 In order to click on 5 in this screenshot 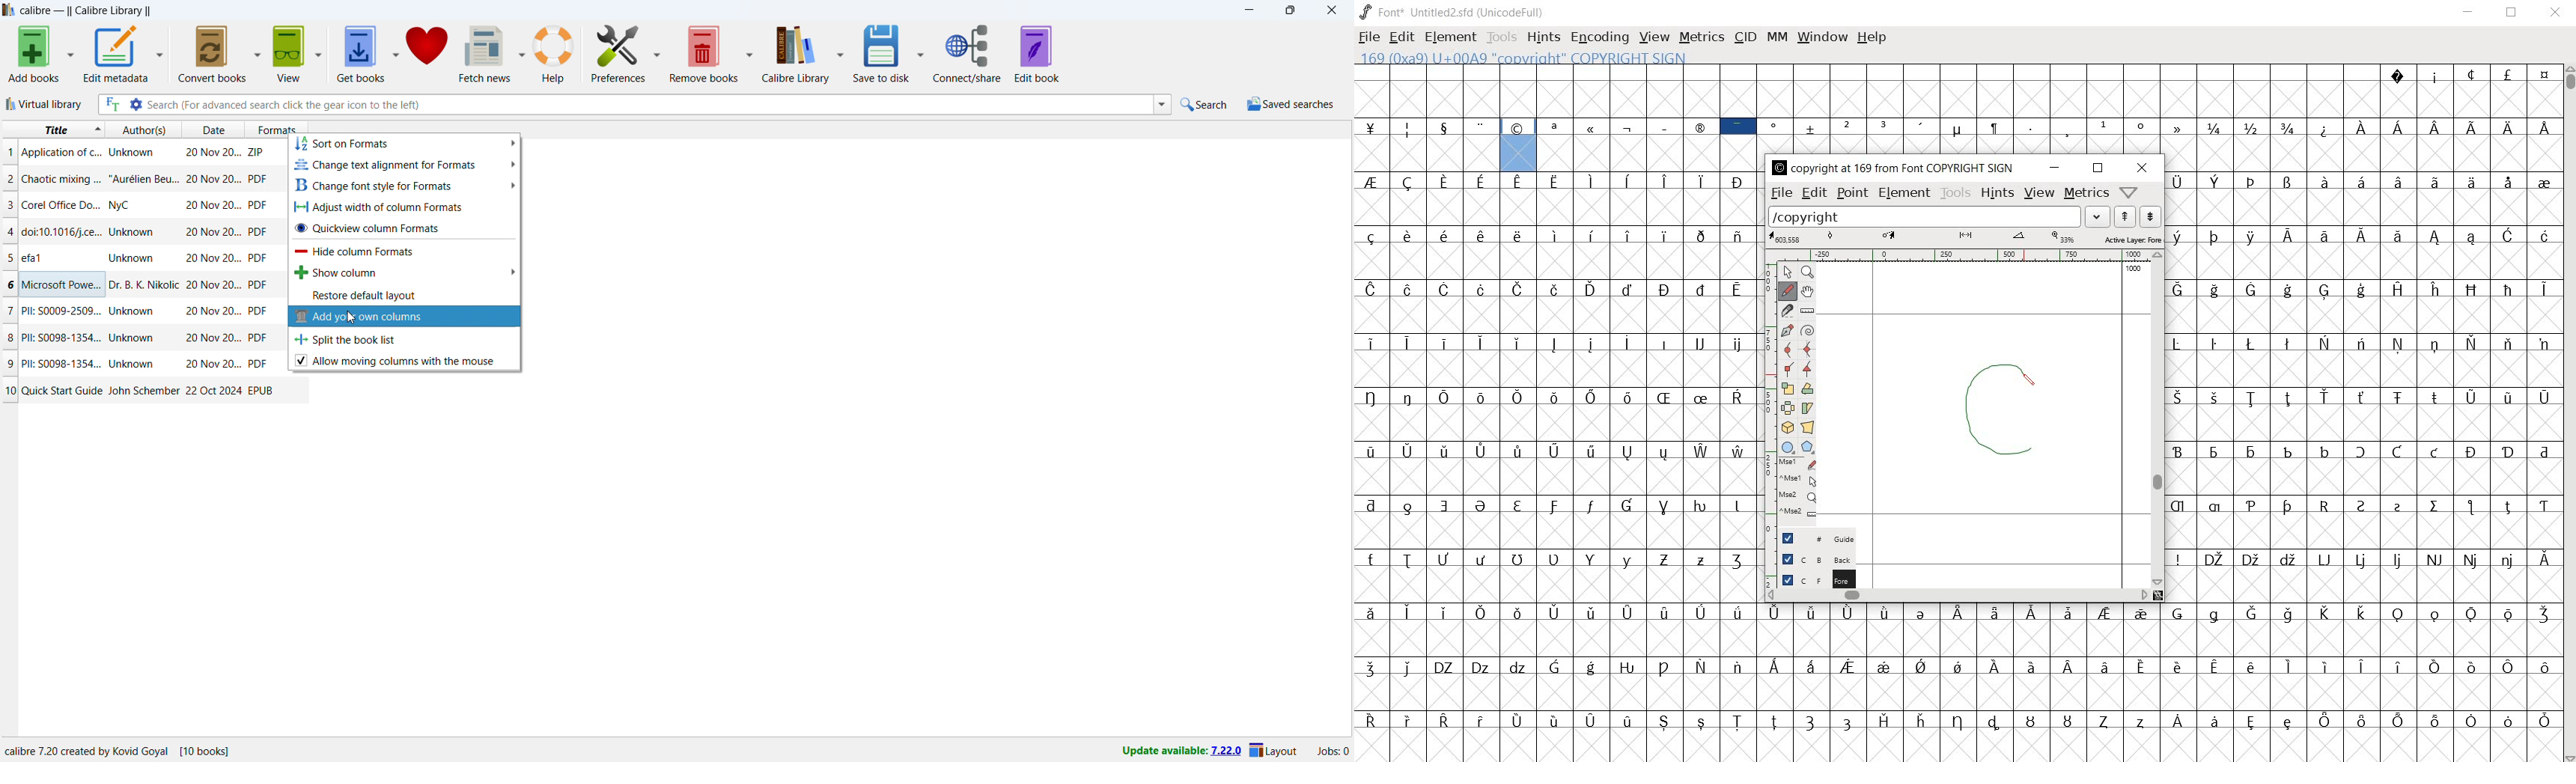, I will do `click(8, 258)`.